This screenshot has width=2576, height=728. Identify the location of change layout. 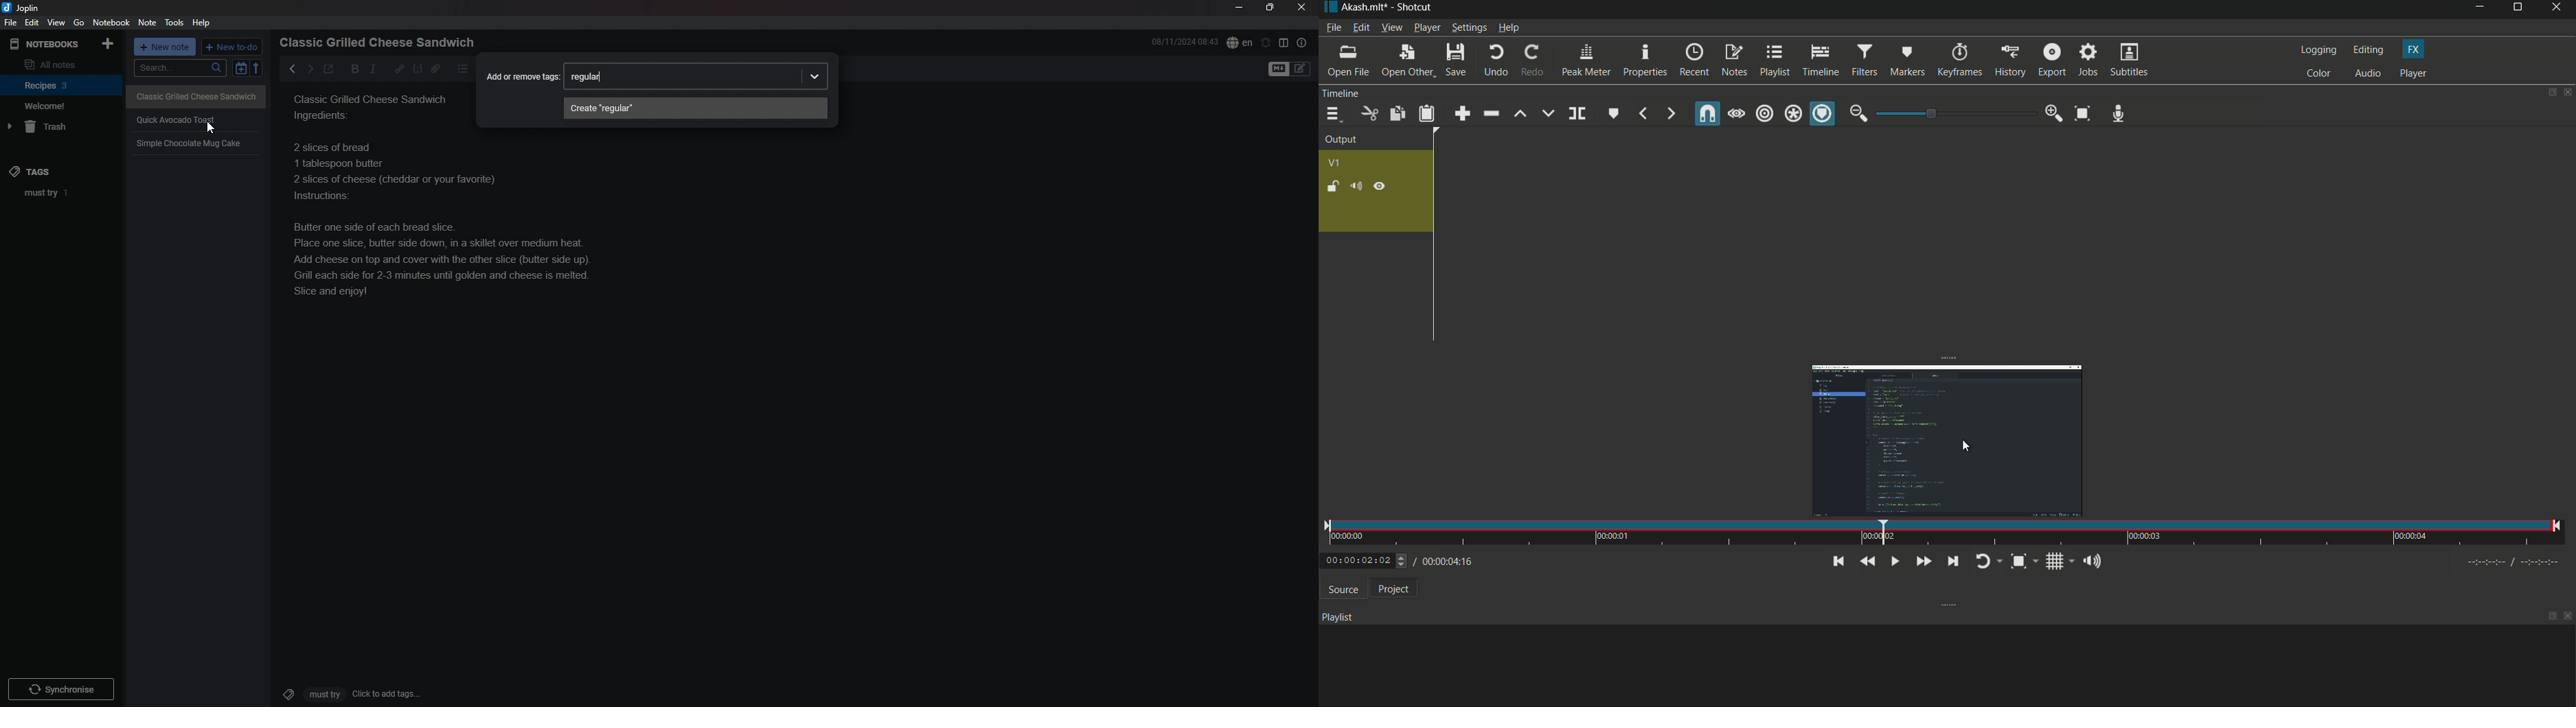
(2548, 92).